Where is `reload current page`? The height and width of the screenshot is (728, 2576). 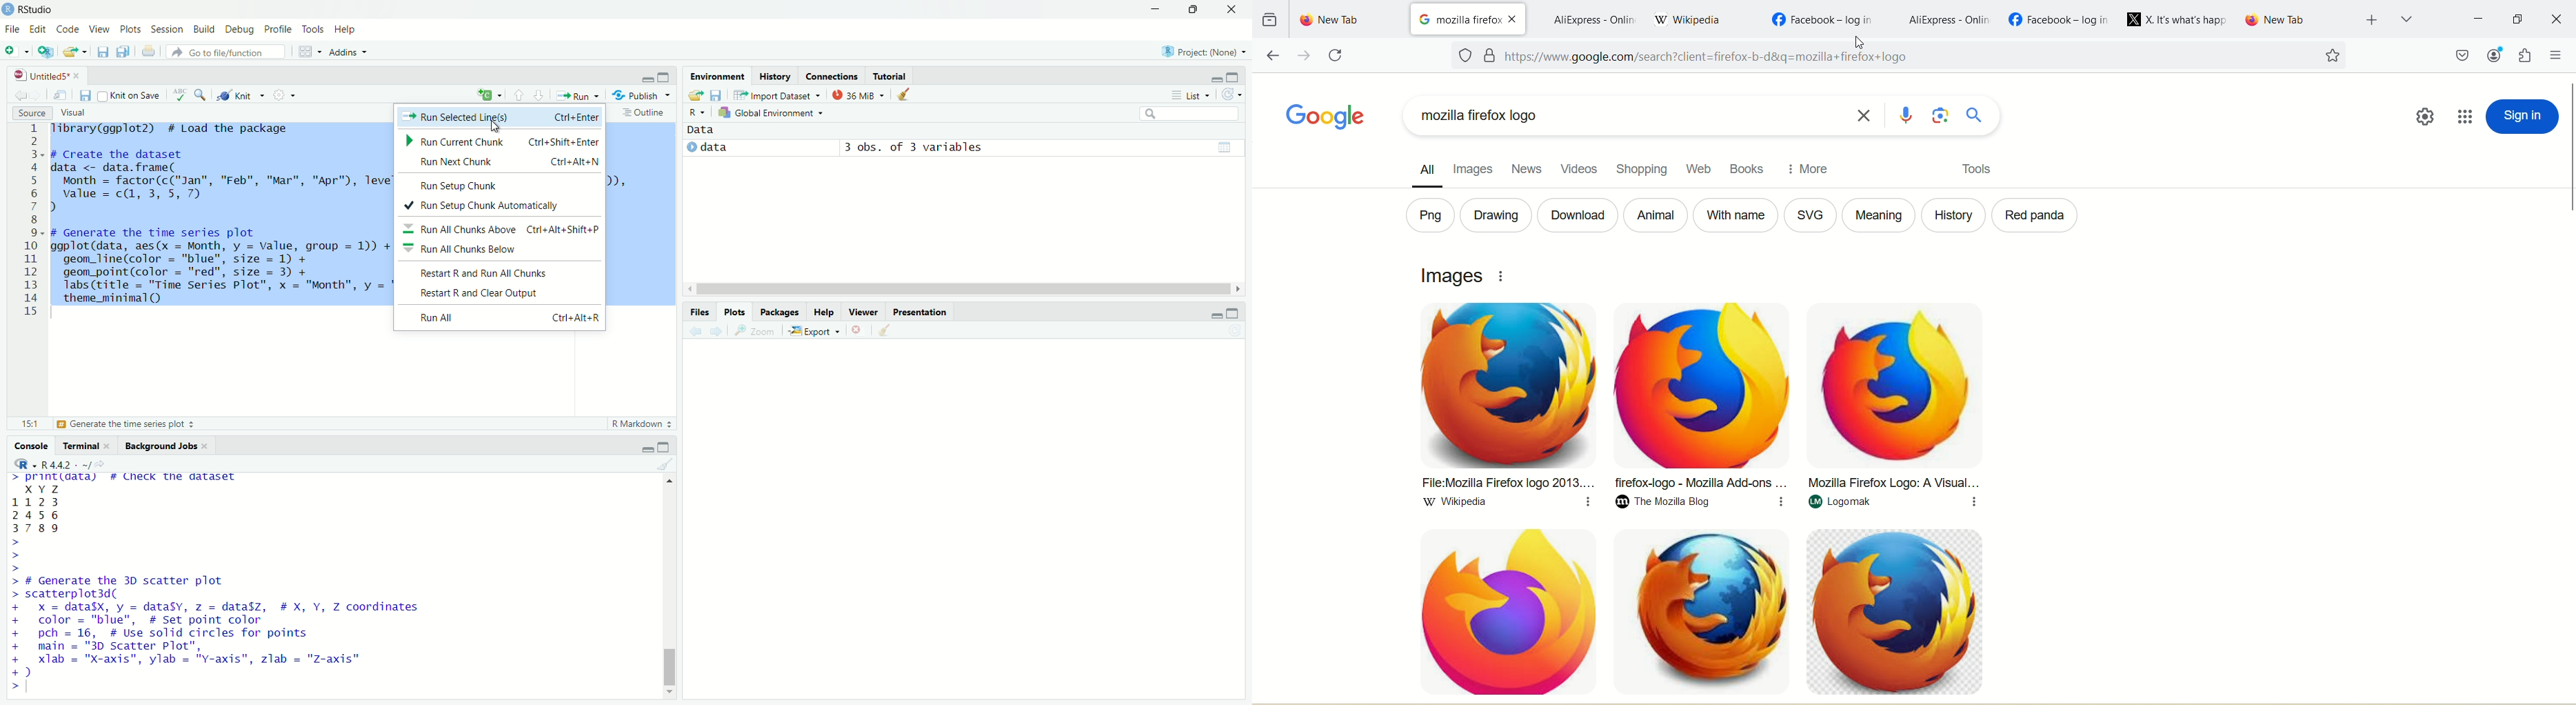
reload current page is located at coordinates (1338, 55).